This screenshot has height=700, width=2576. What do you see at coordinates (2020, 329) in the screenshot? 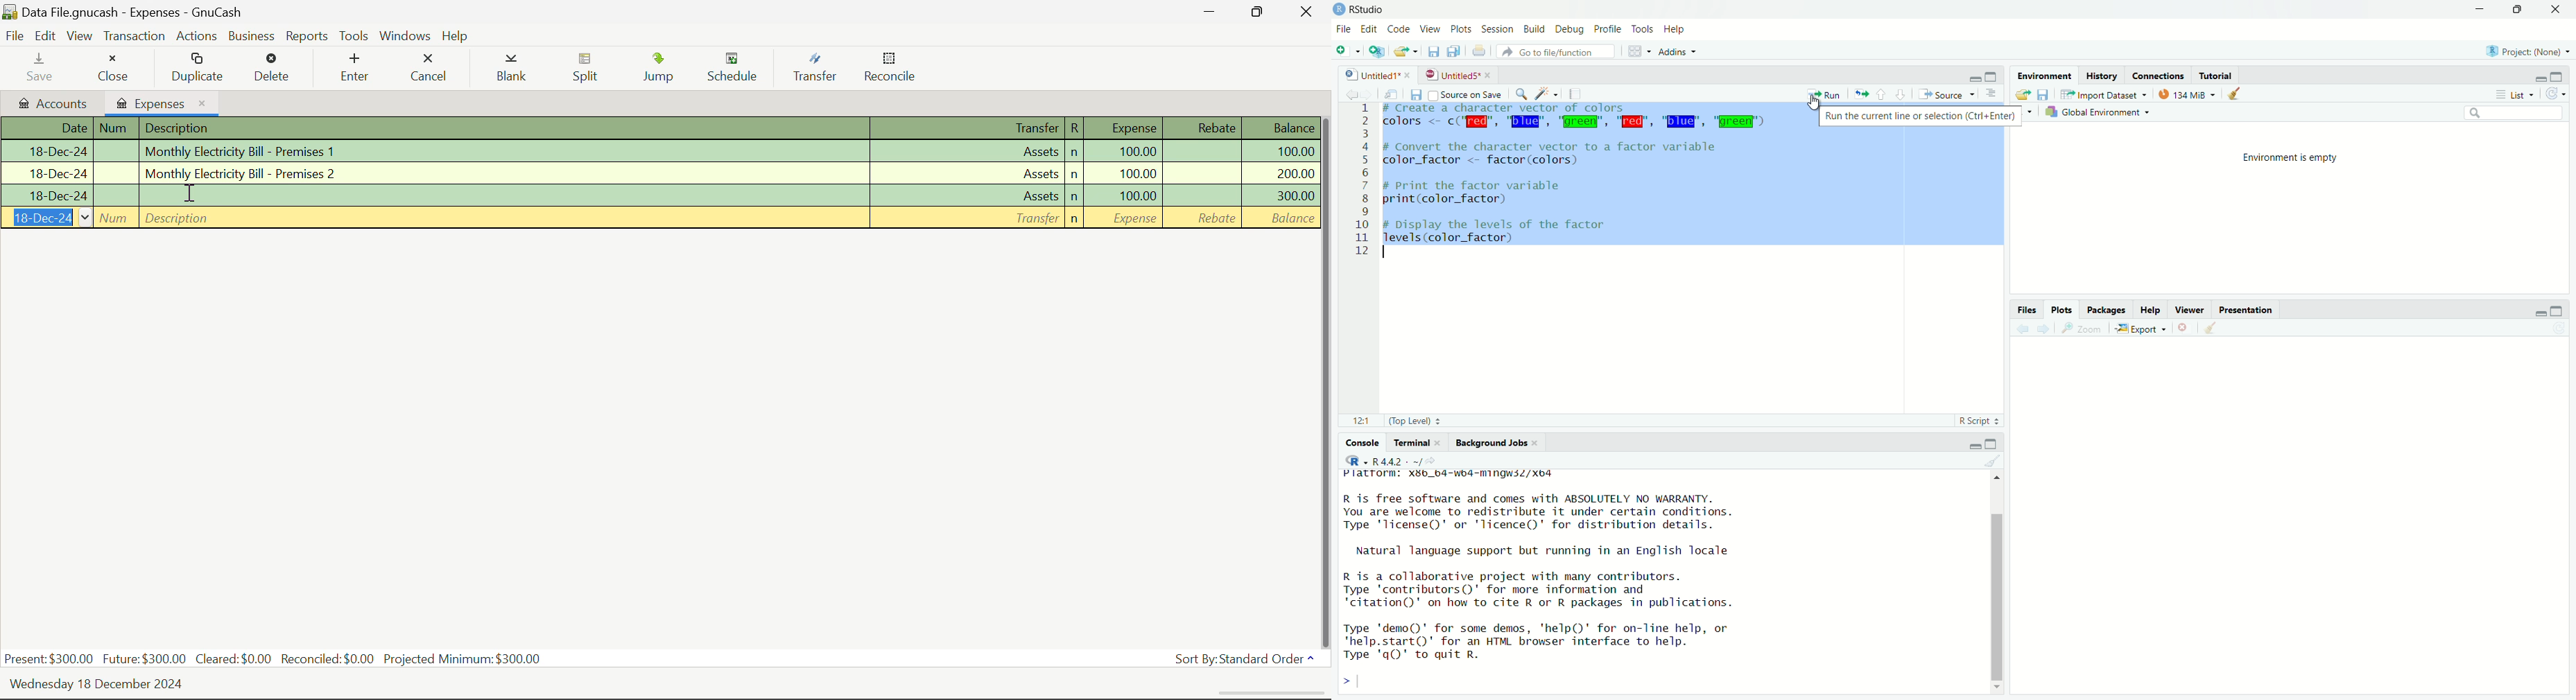
I see `previous plot` at bounding box center [2020, 329].